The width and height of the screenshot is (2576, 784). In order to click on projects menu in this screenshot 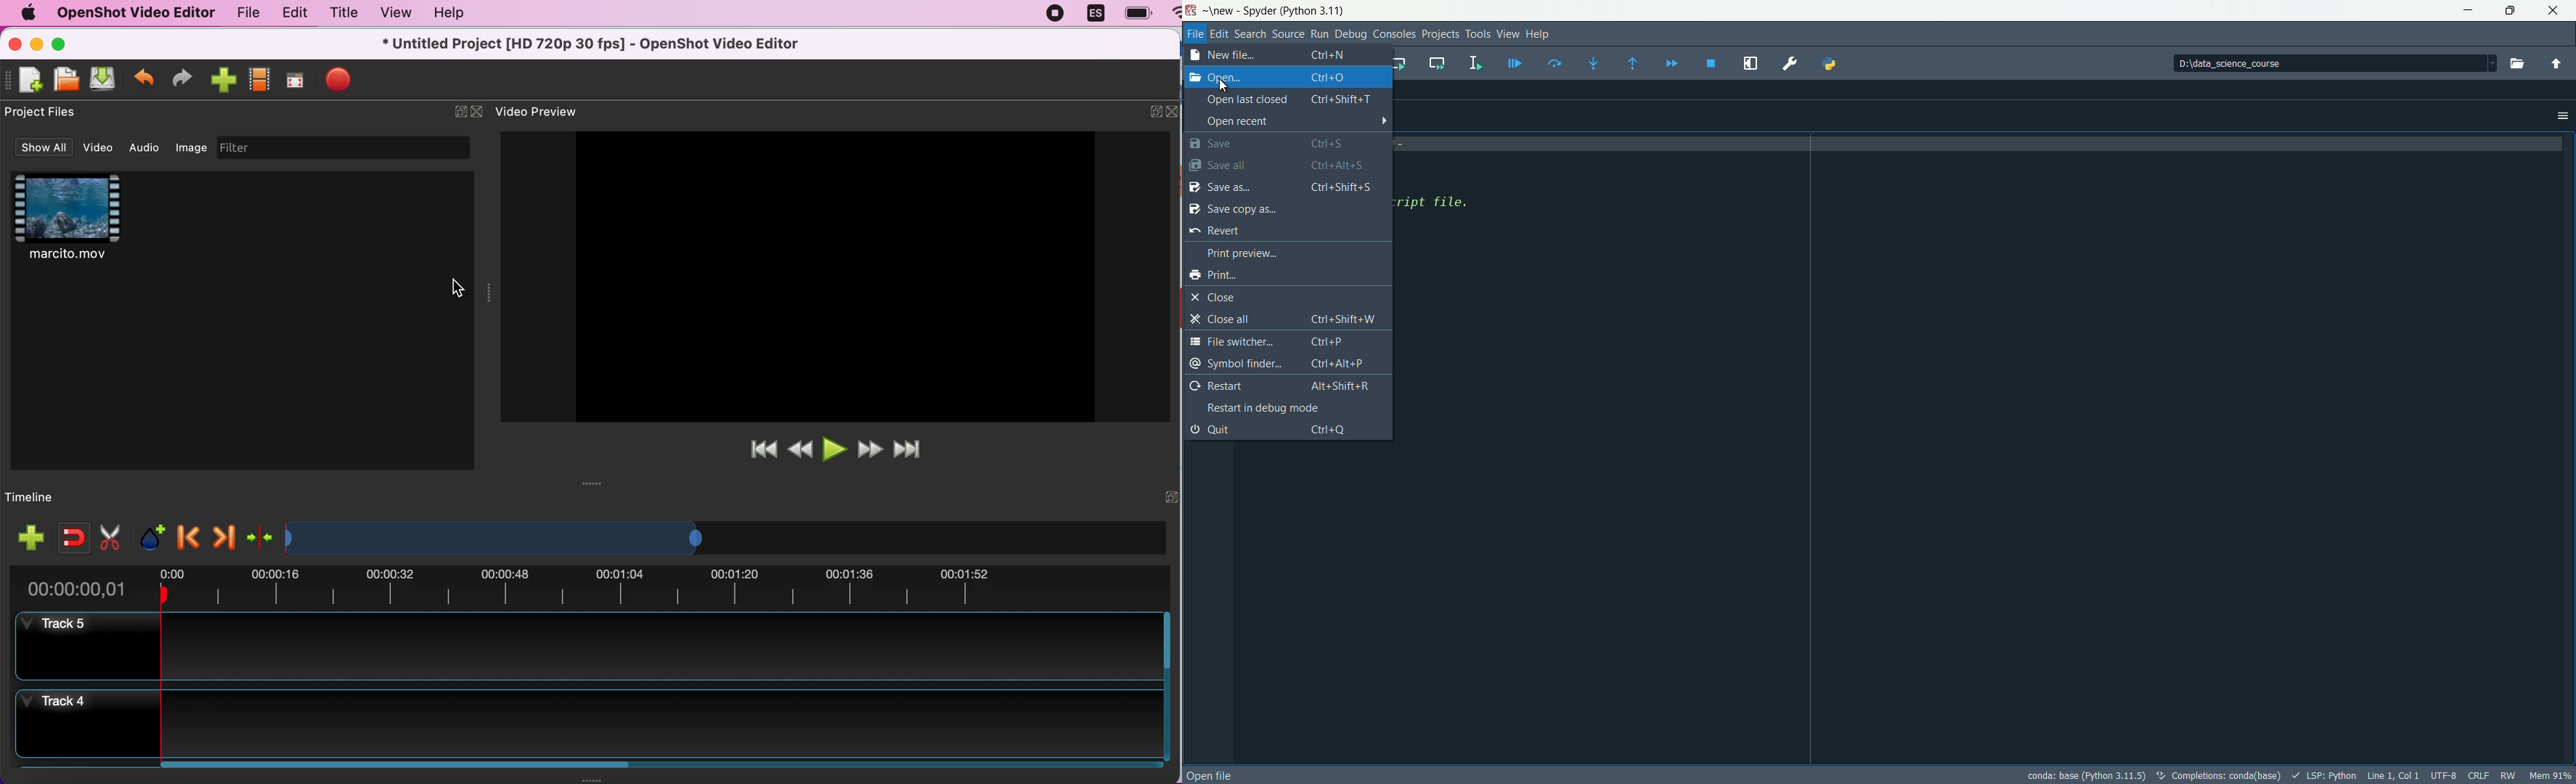, I will do `click(1441, 34)`.